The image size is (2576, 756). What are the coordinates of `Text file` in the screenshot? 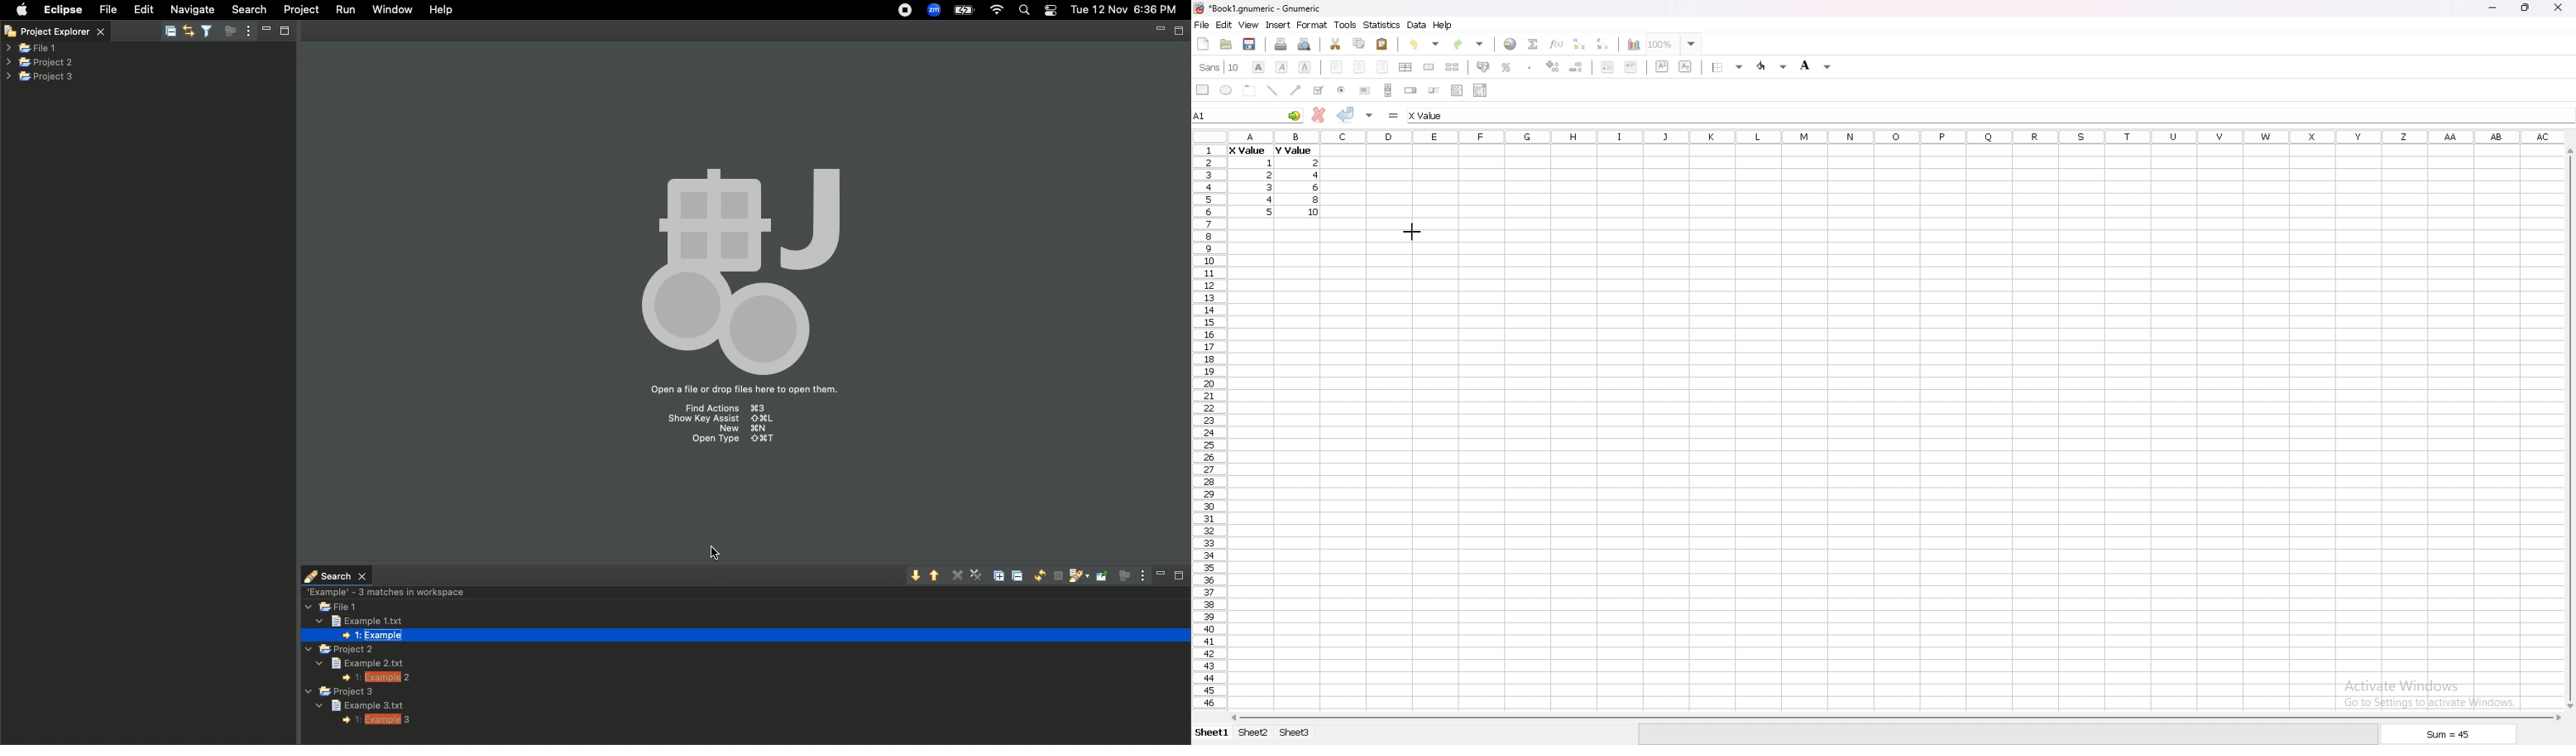 It's located at (355, 620).